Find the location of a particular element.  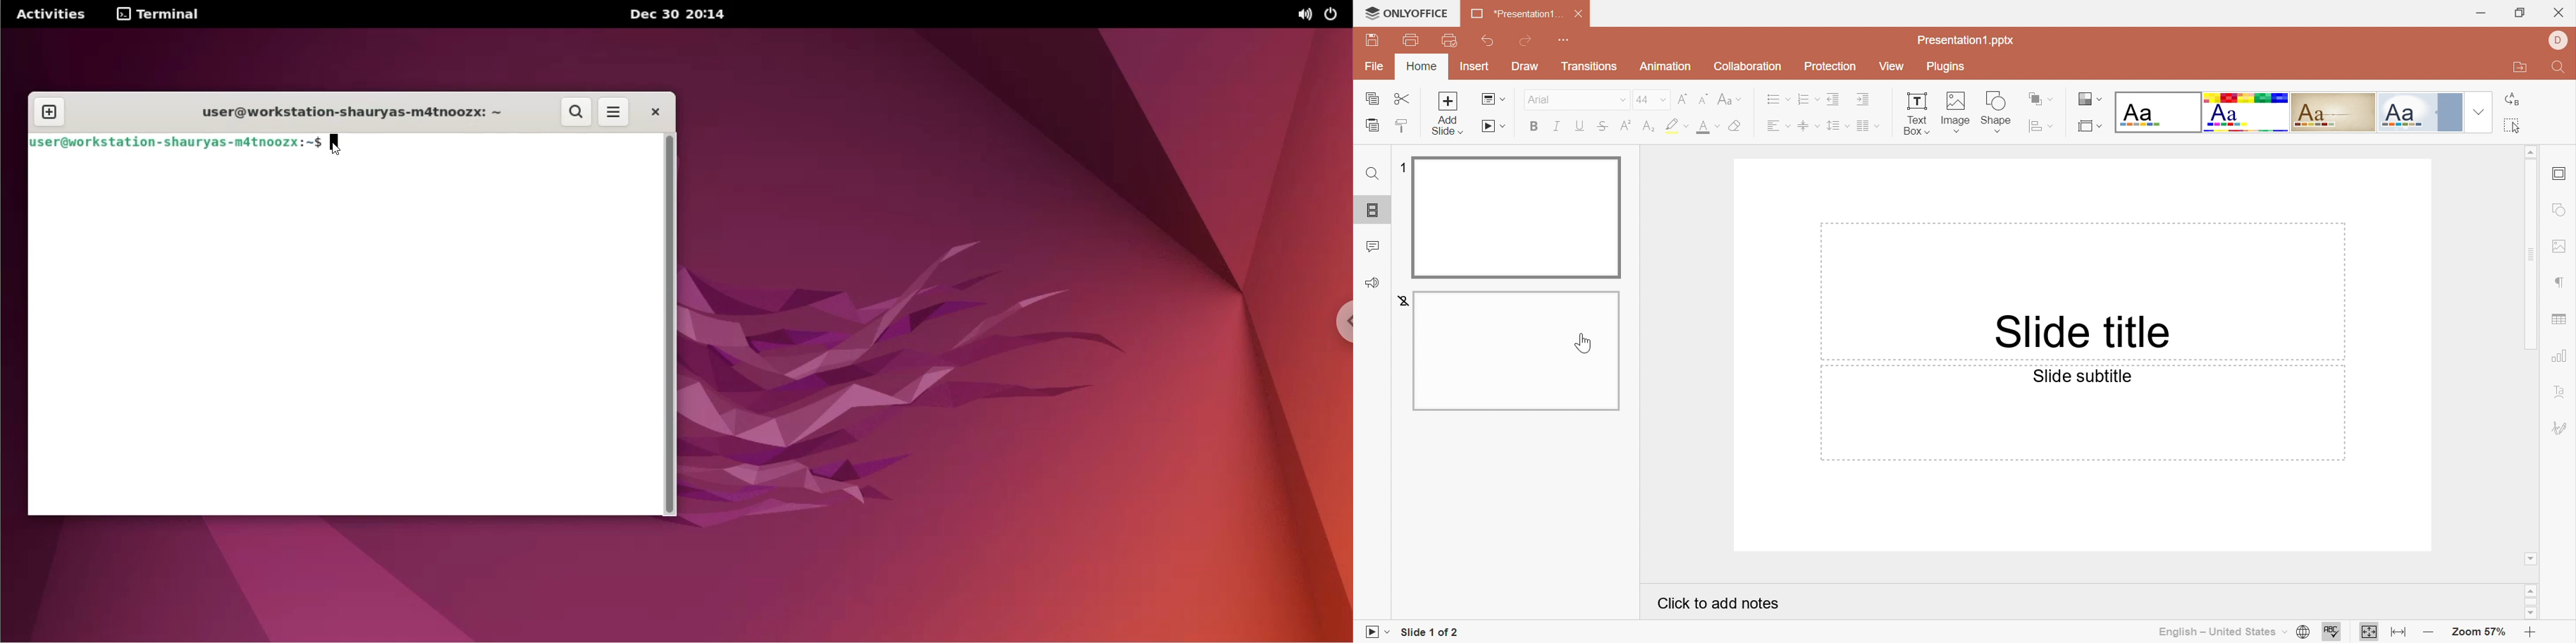

Slides is located at coordinates (1368, 210).